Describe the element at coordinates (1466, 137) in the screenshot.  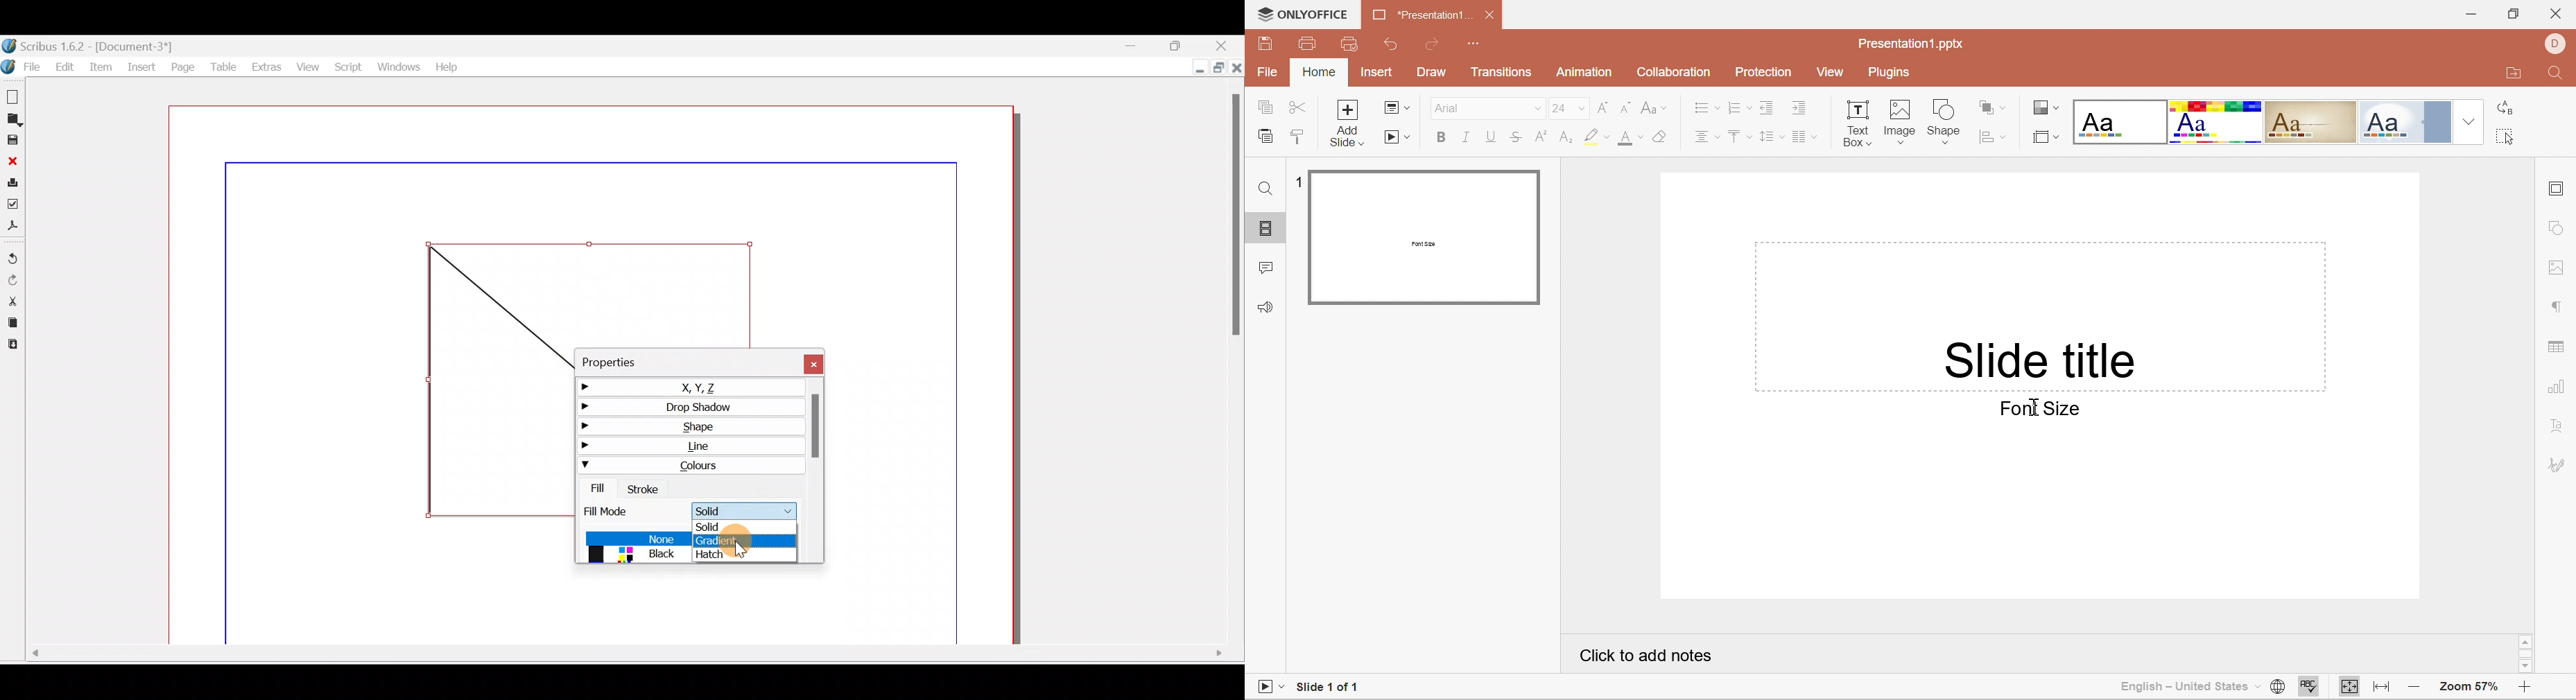
I see `Italic` at that location.